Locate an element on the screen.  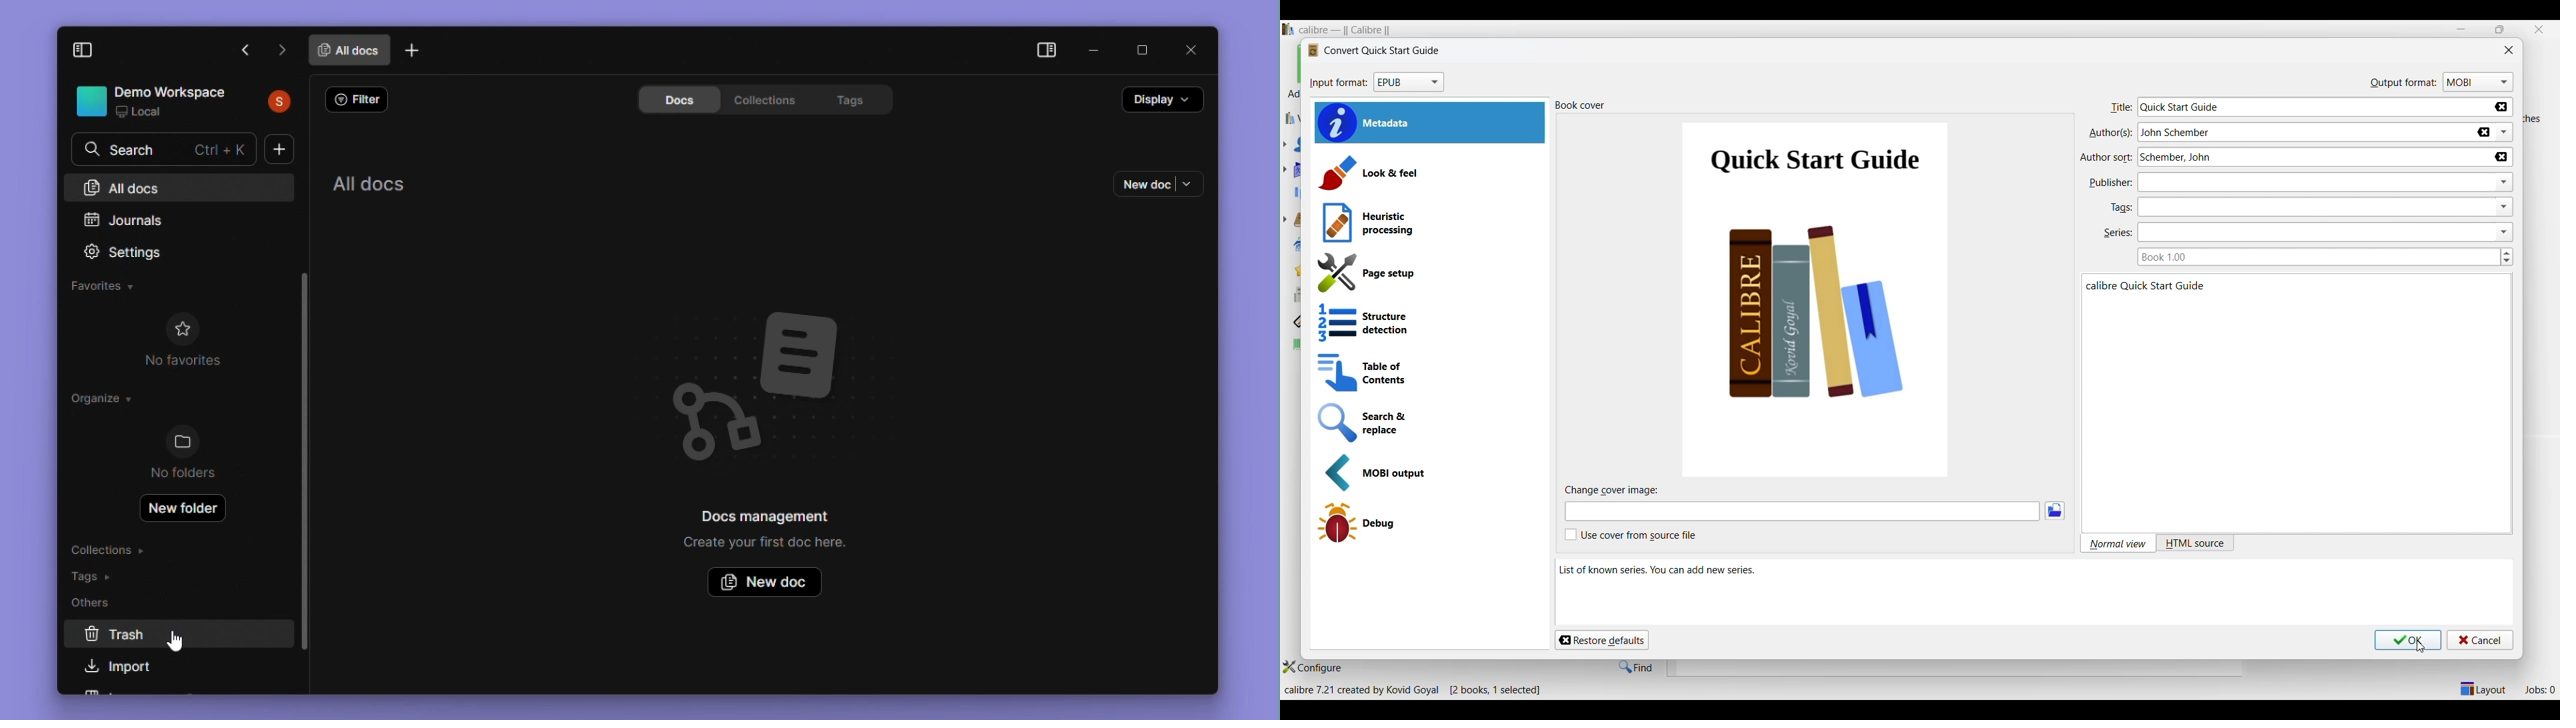
Details about software is located at coordinates (1417, 691).